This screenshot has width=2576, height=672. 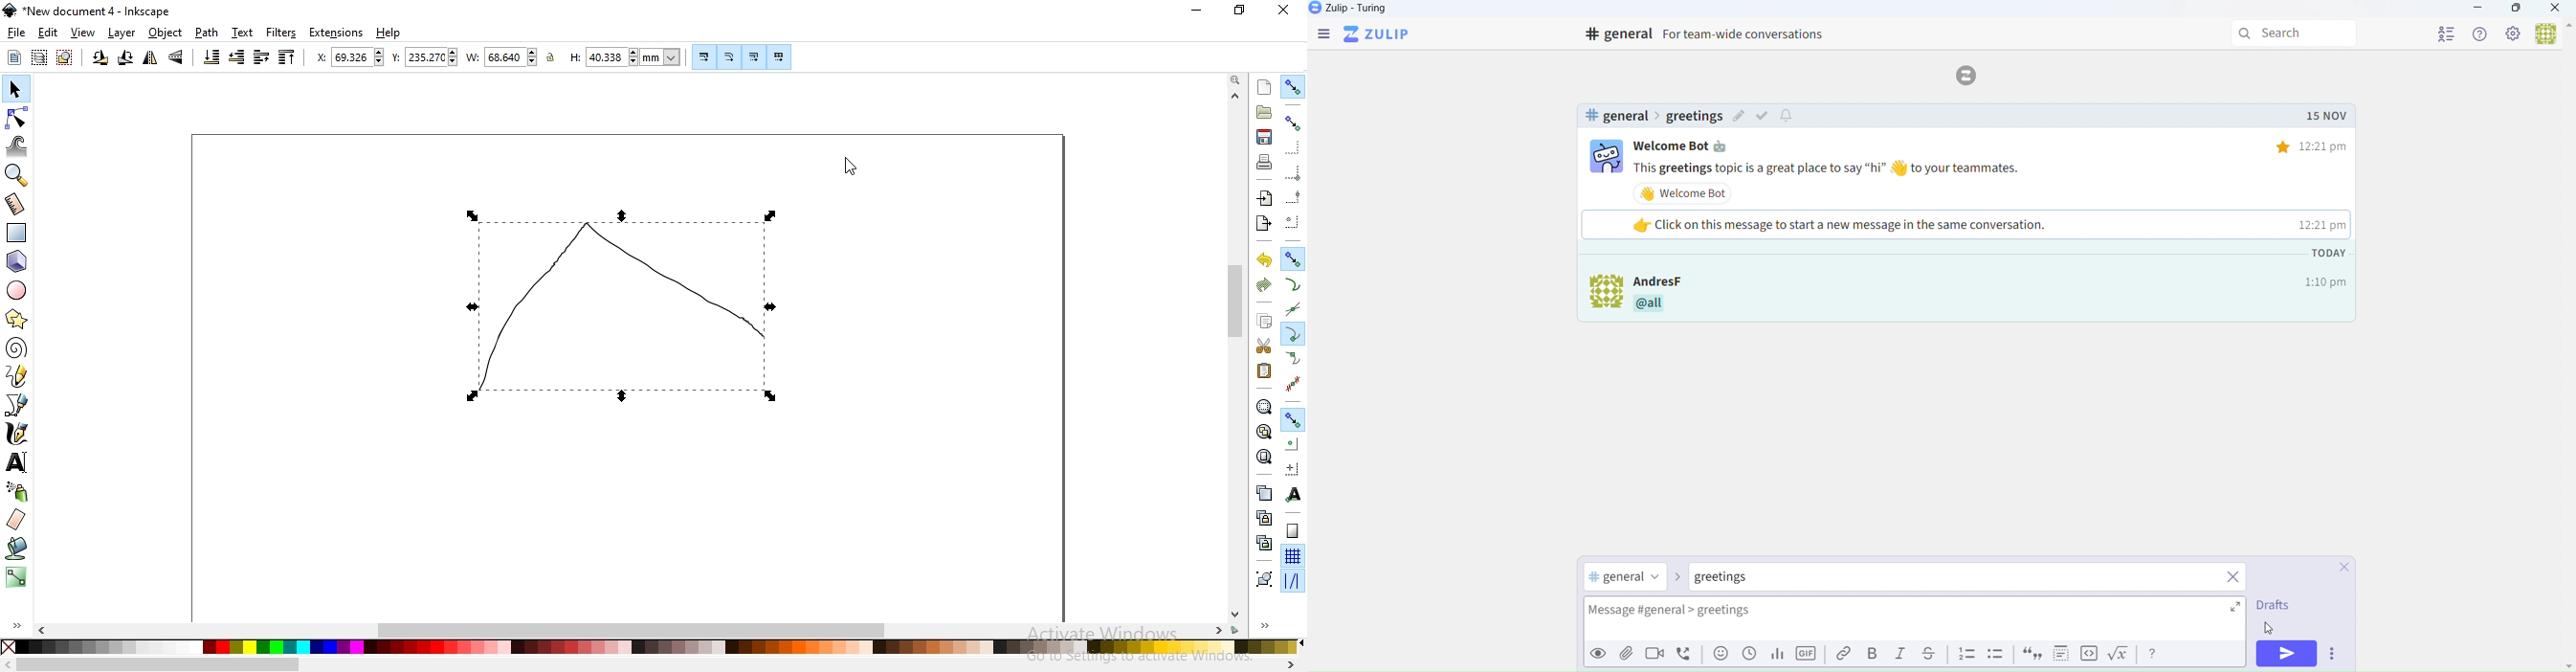 I want to click on Stats, so click(x=1776, y=655).